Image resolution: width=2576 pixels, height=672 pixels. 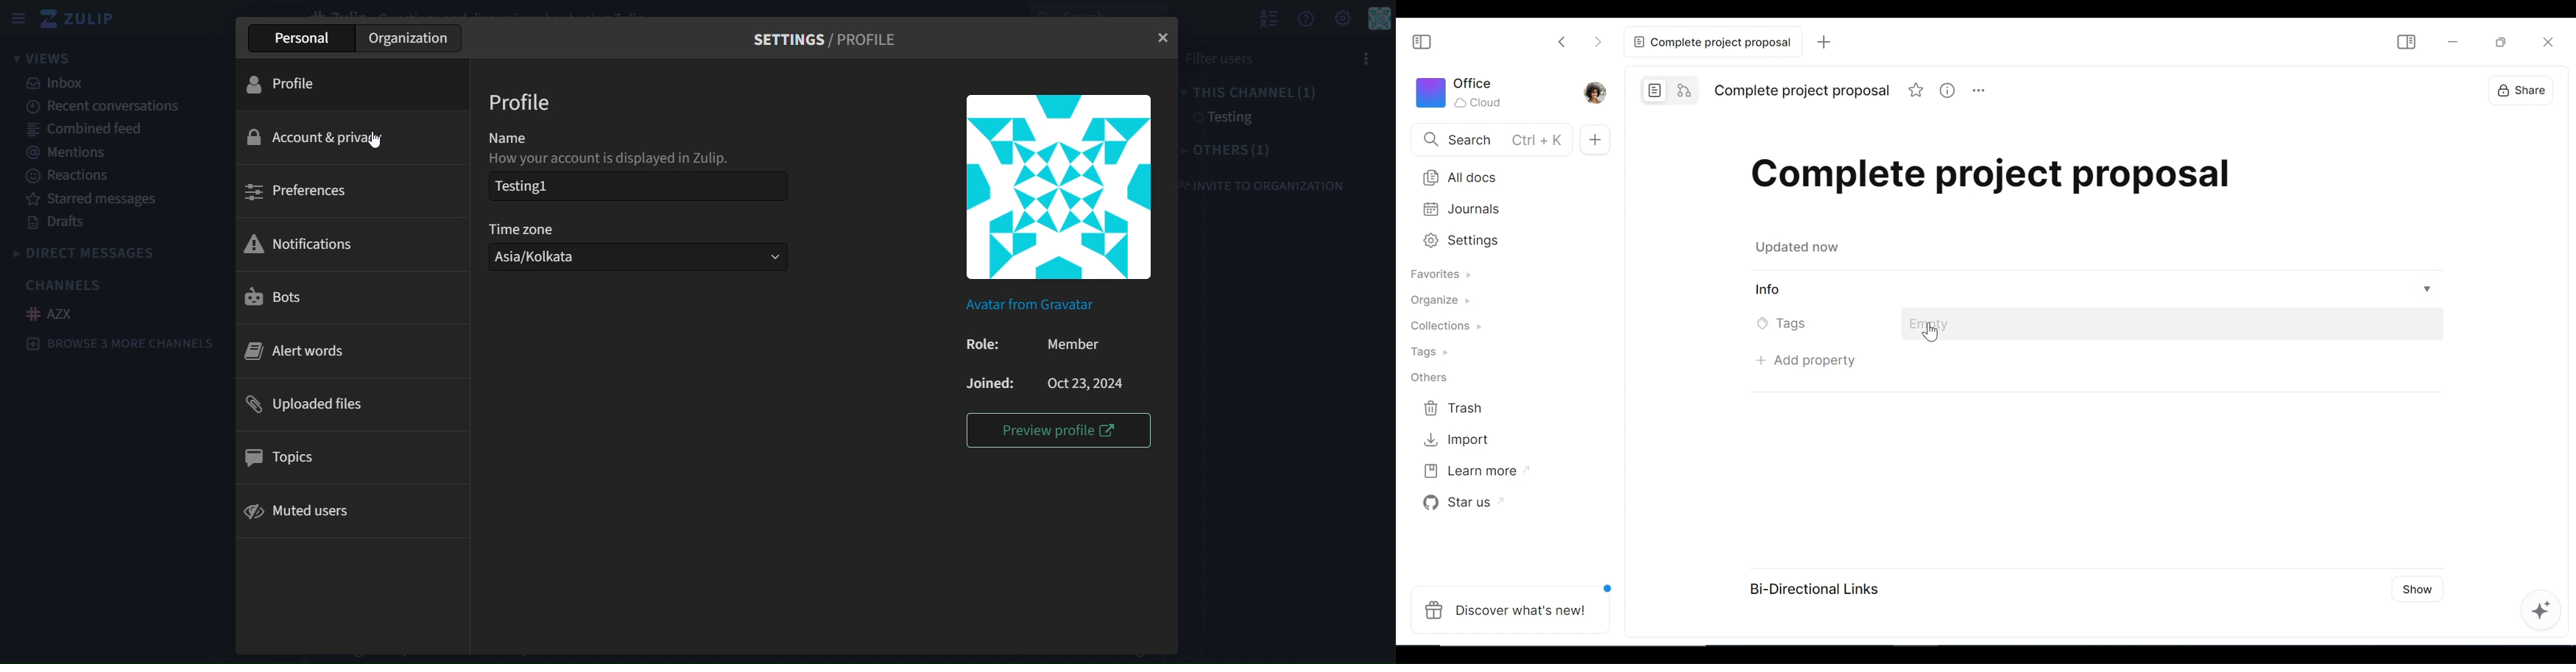 I want to click on combined feed, so click(x=86, y=130).